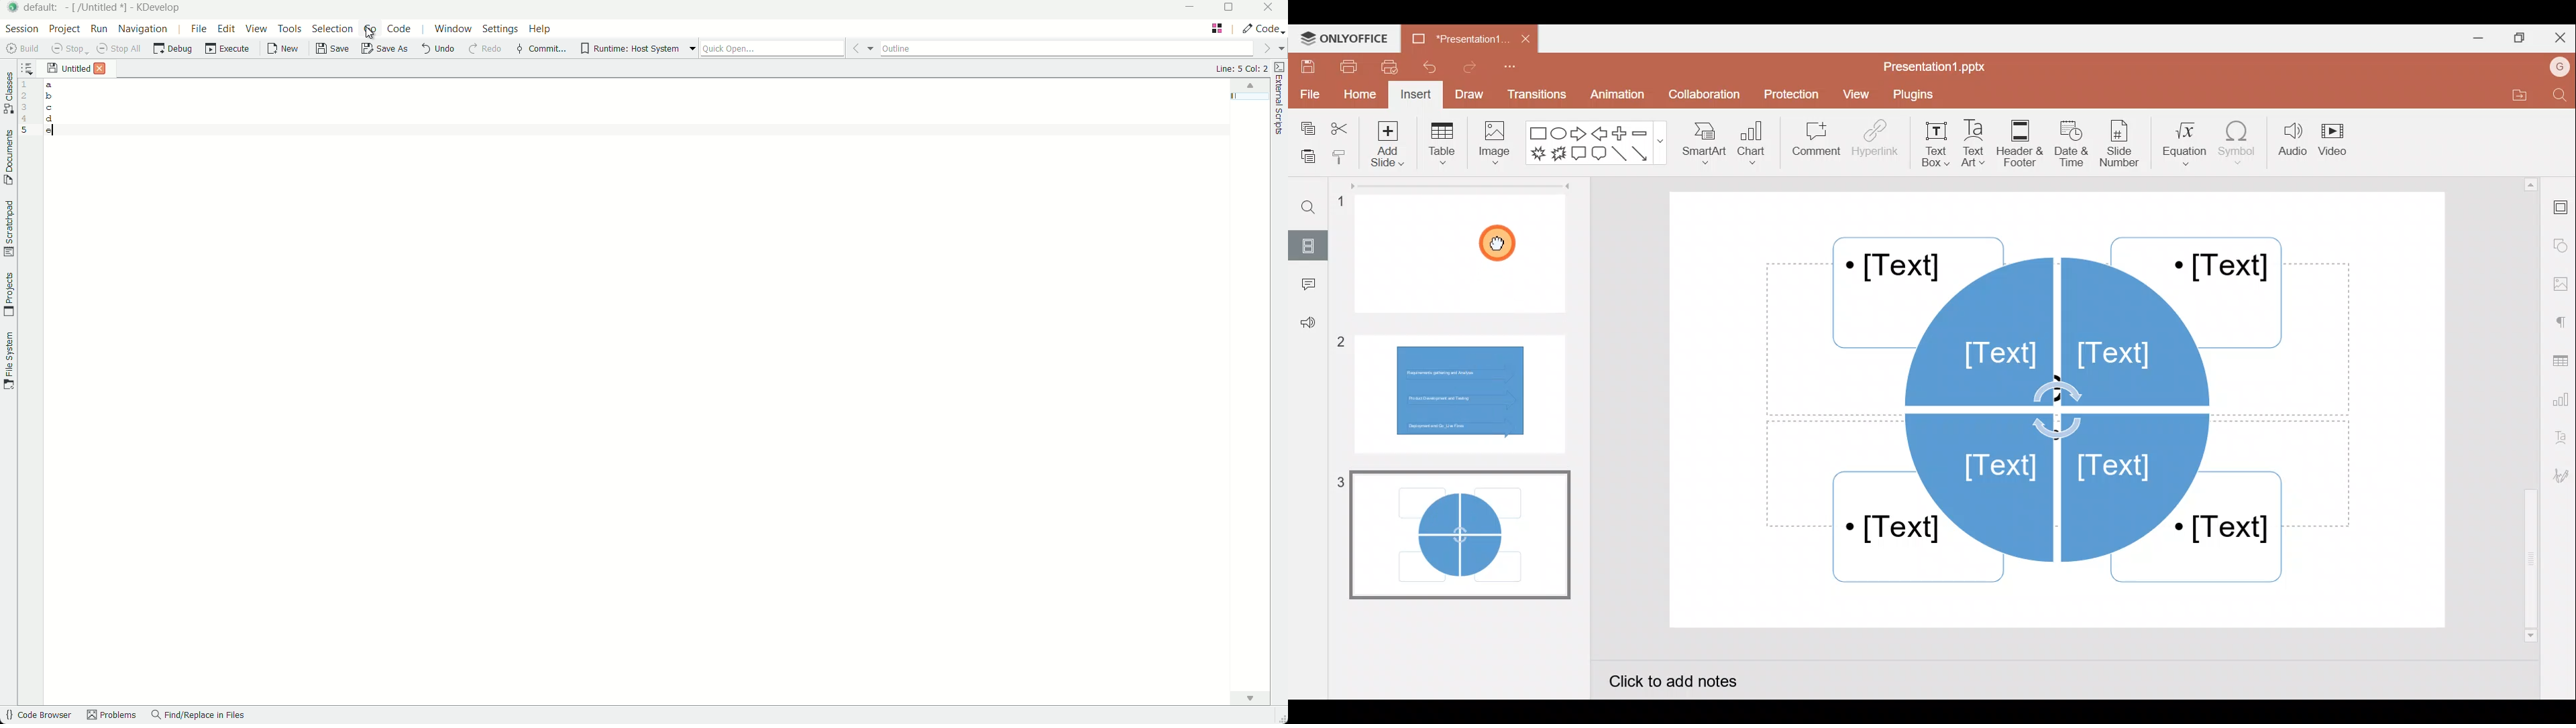 This screenshot has width=2576, height=728. Describe the element at coordinates (1599, 156) in the screenshot. I see `Rounded Rectangular callout` at that location.